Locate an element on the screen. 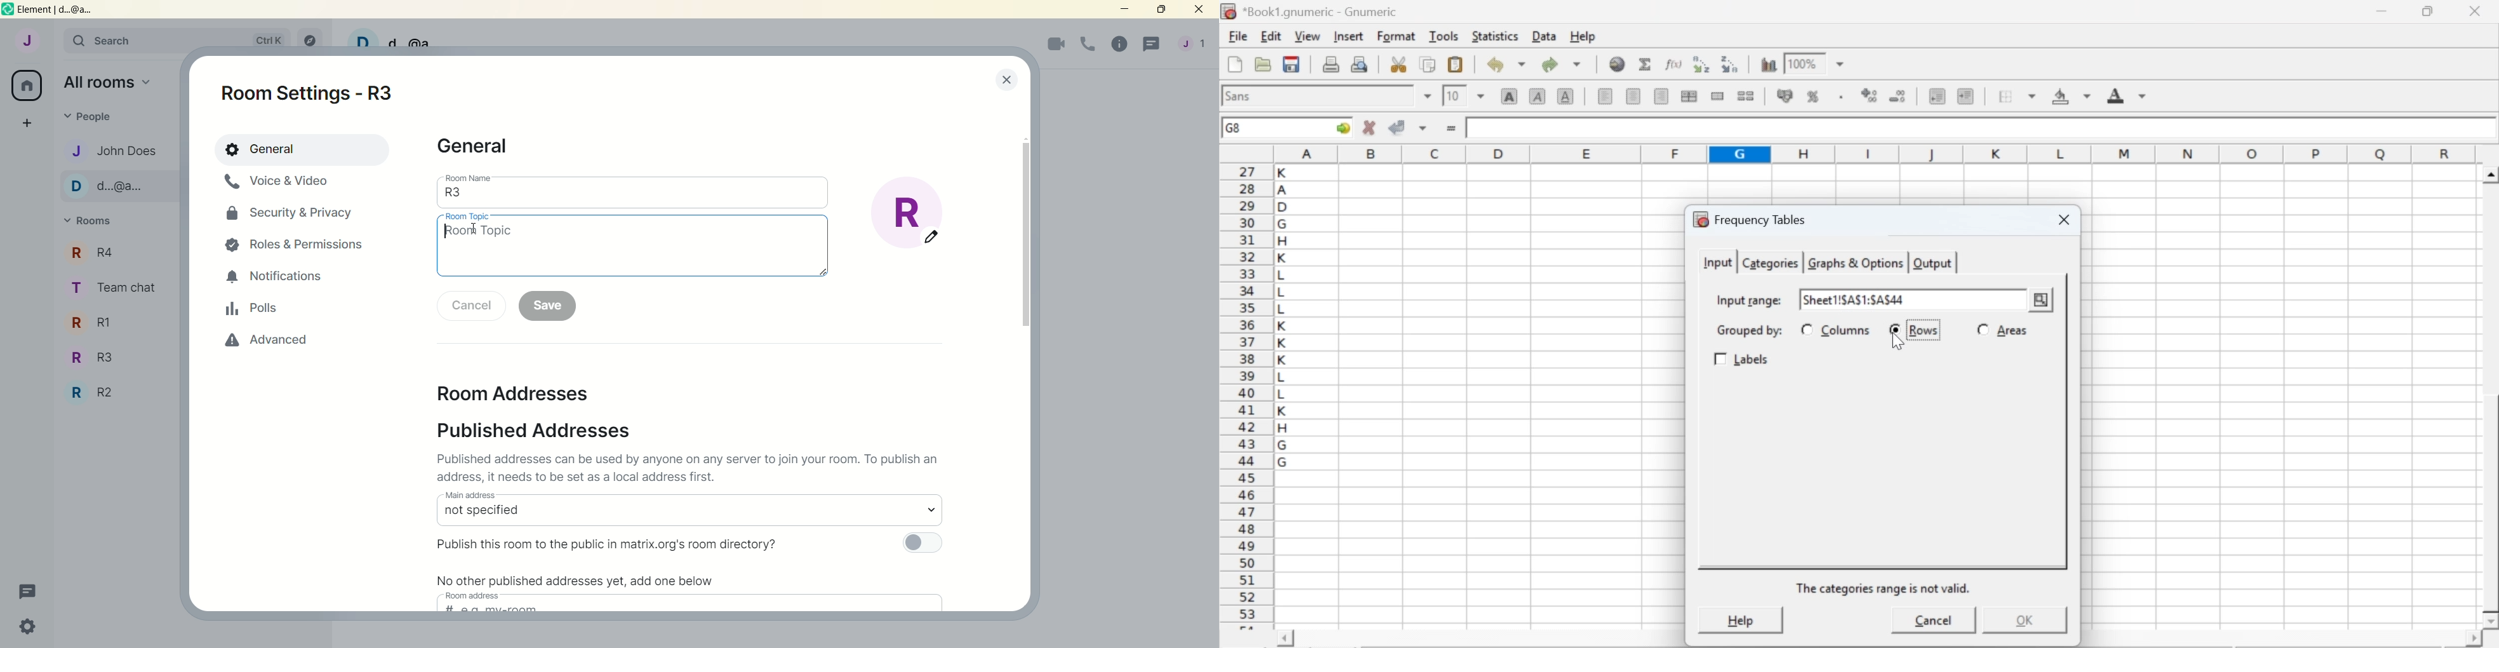 The image size is (2520, 672). redo is located at coordinates (1561, 64).